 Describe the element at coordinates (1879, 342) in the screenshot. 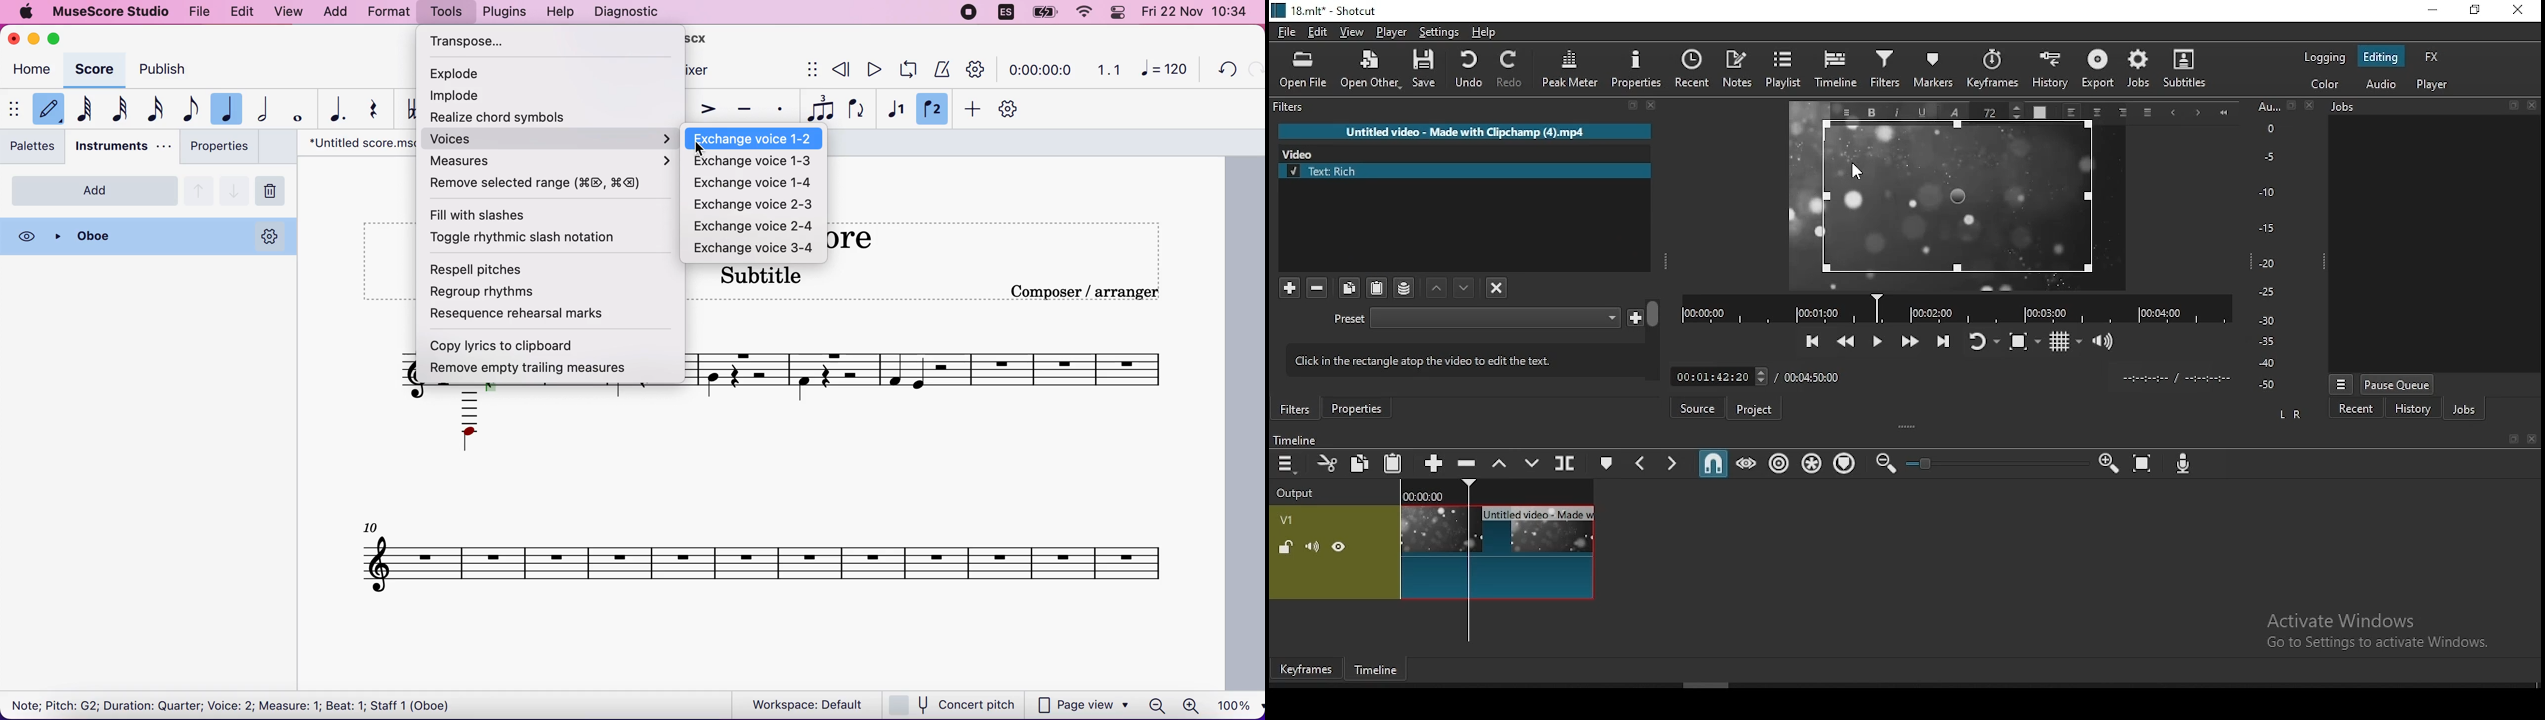

I see `play/pause` at that location.